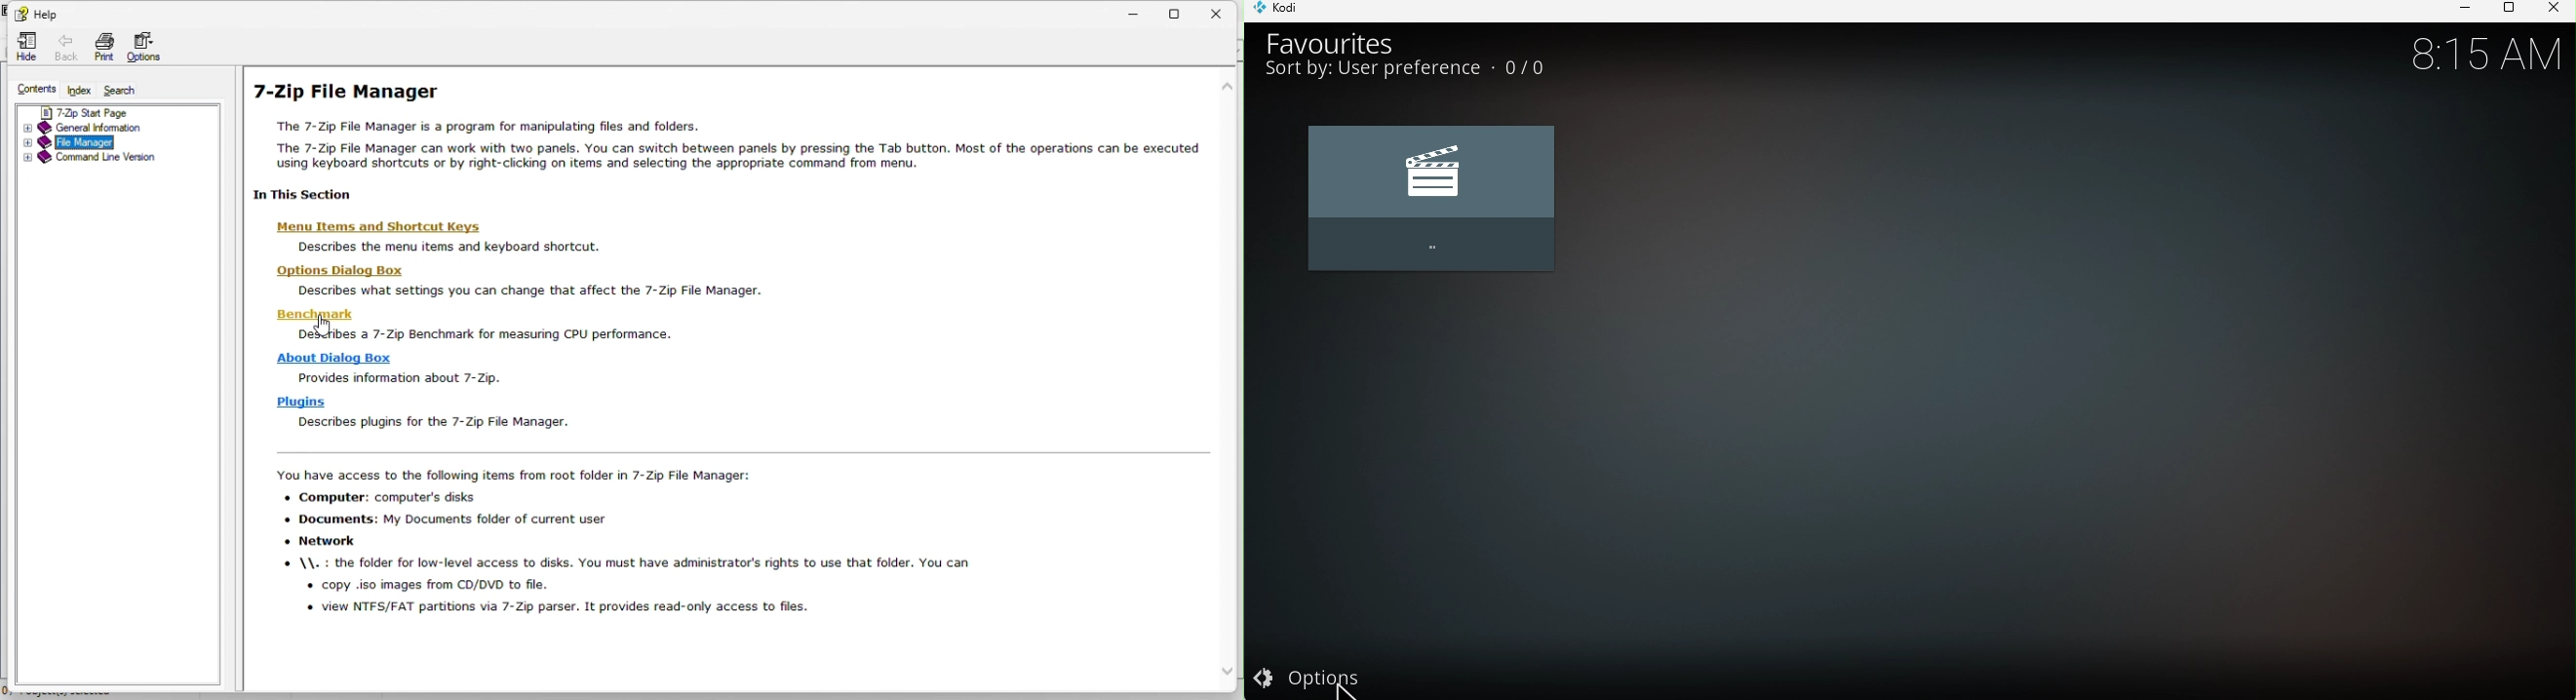 This screenshot has height=700, width=2576. I want to click on 8:15 am, so click(2483, 55).